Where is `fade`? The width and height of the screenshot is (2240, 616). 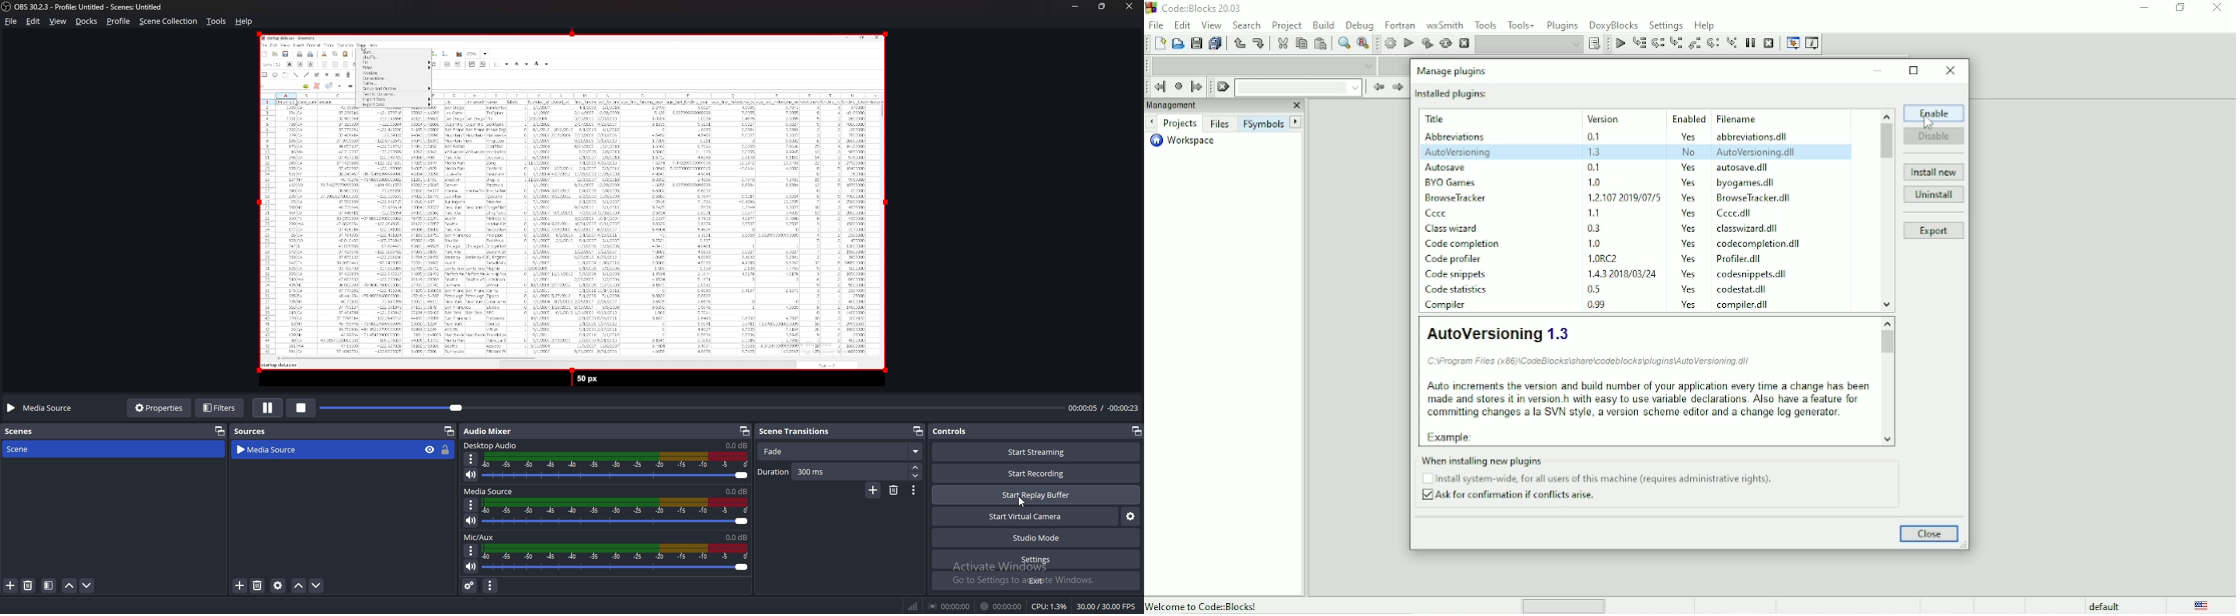
fade is located at coordinates (840, 452).